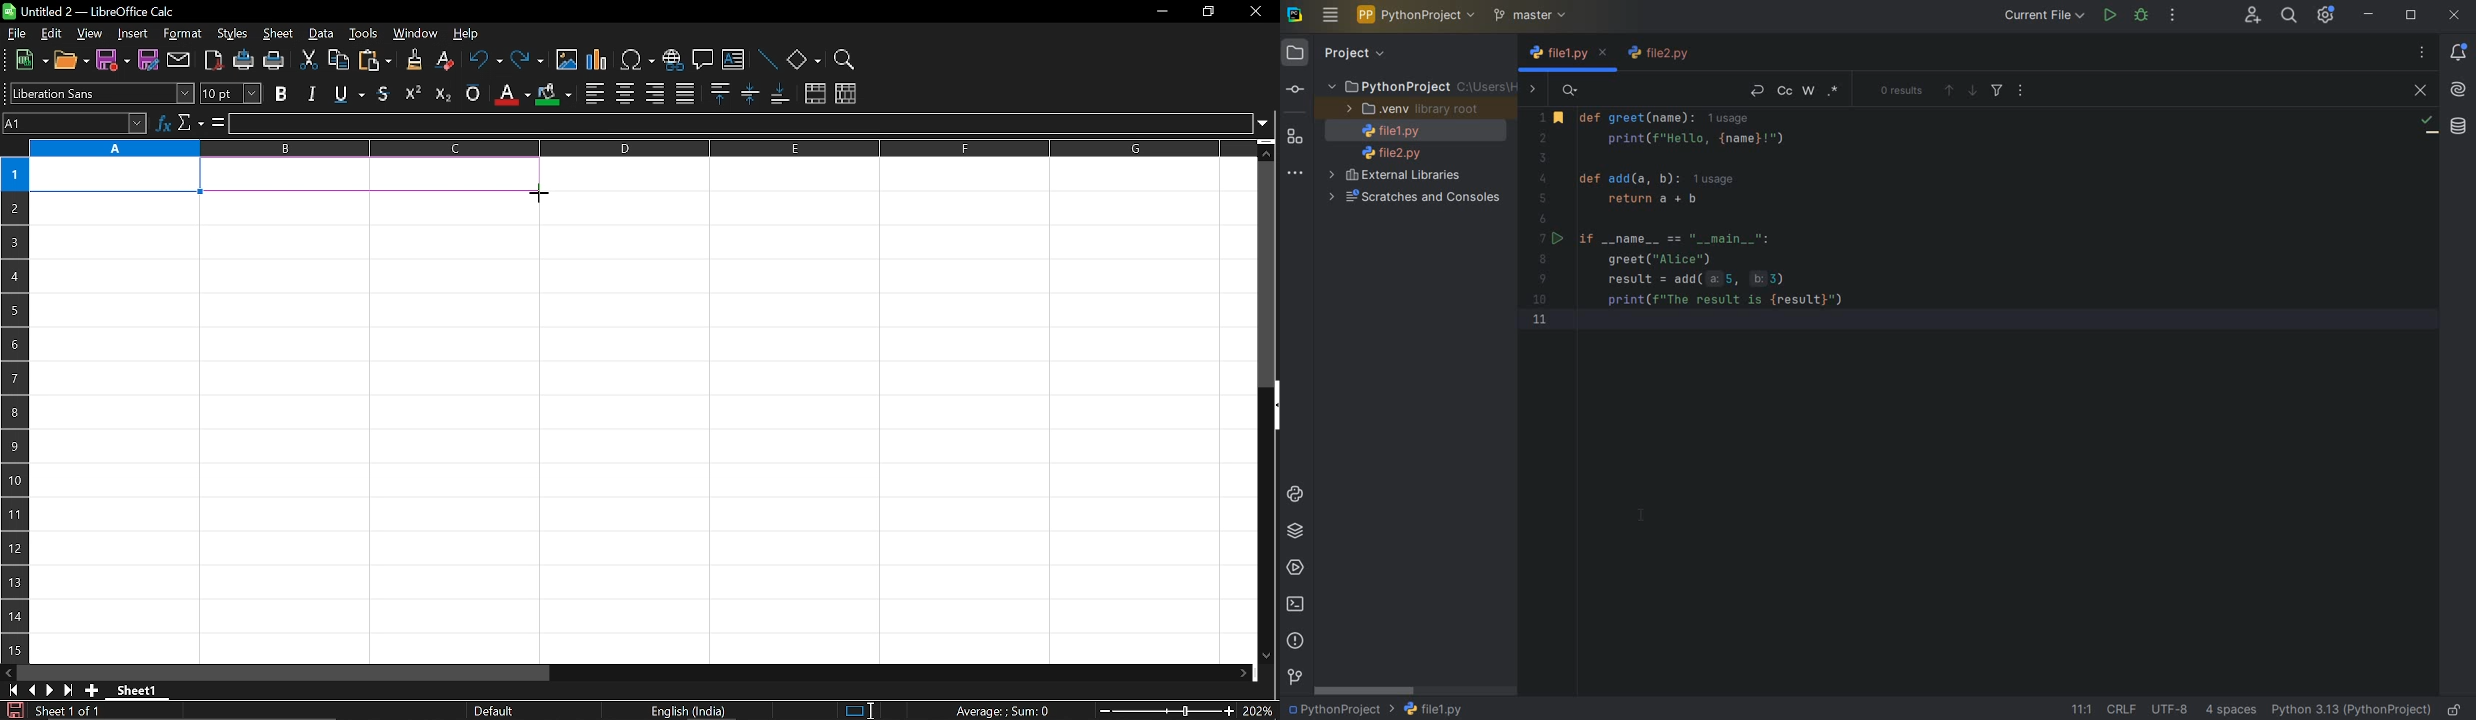 This screenshot has height=728, width=2492. I want to click on format, so click(183, 34).